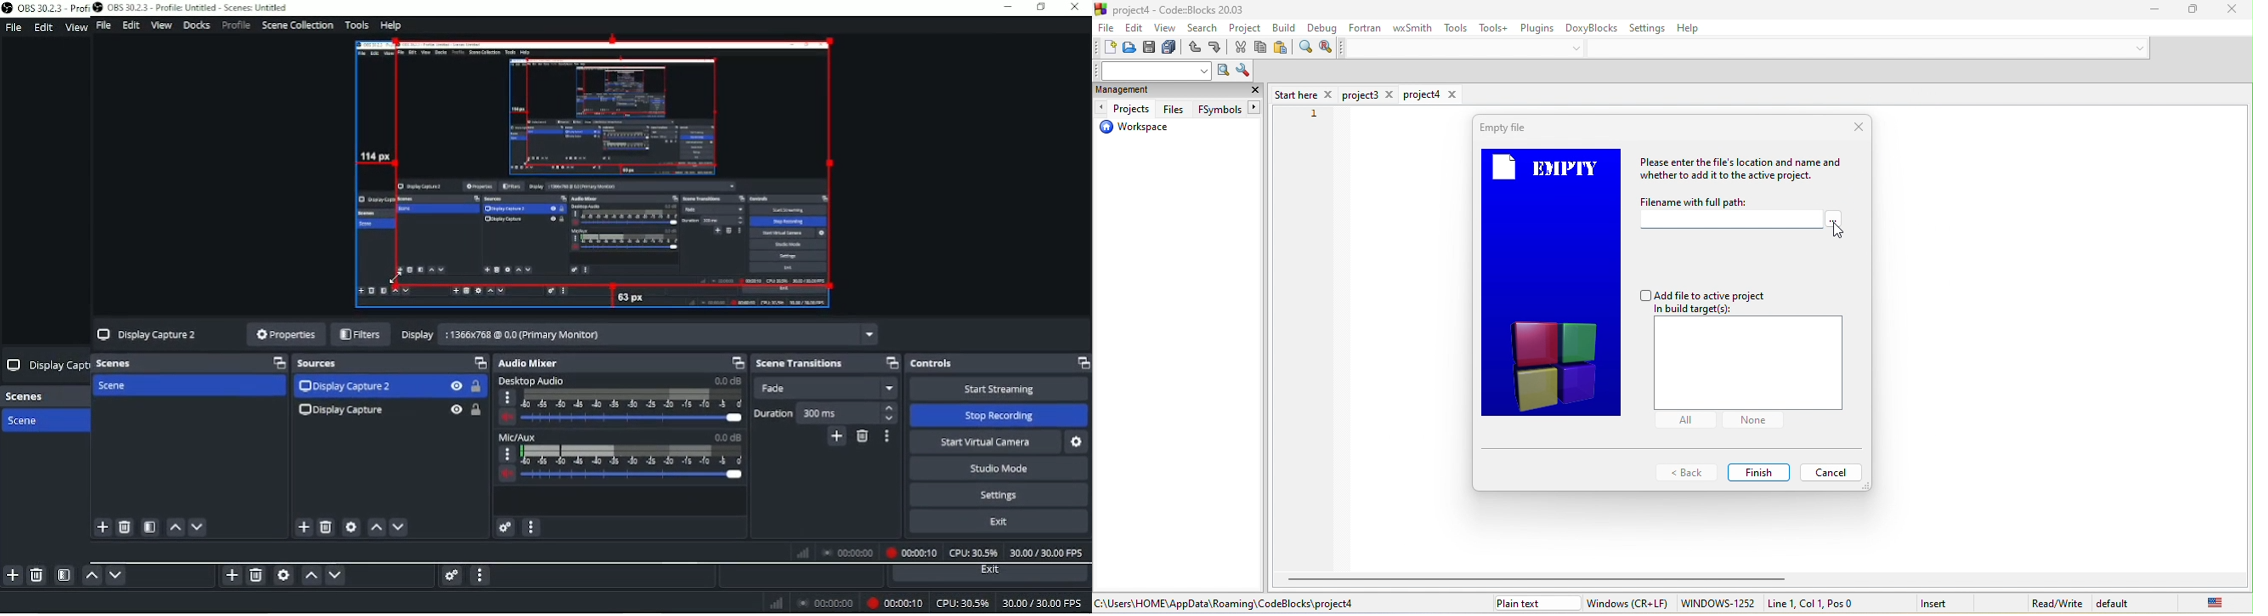 The width and height of the screenshot is (2268, 616). What do you see at coordinates (200, 528) in the screenshot?
I see `down` at bounding box center [200, 528].